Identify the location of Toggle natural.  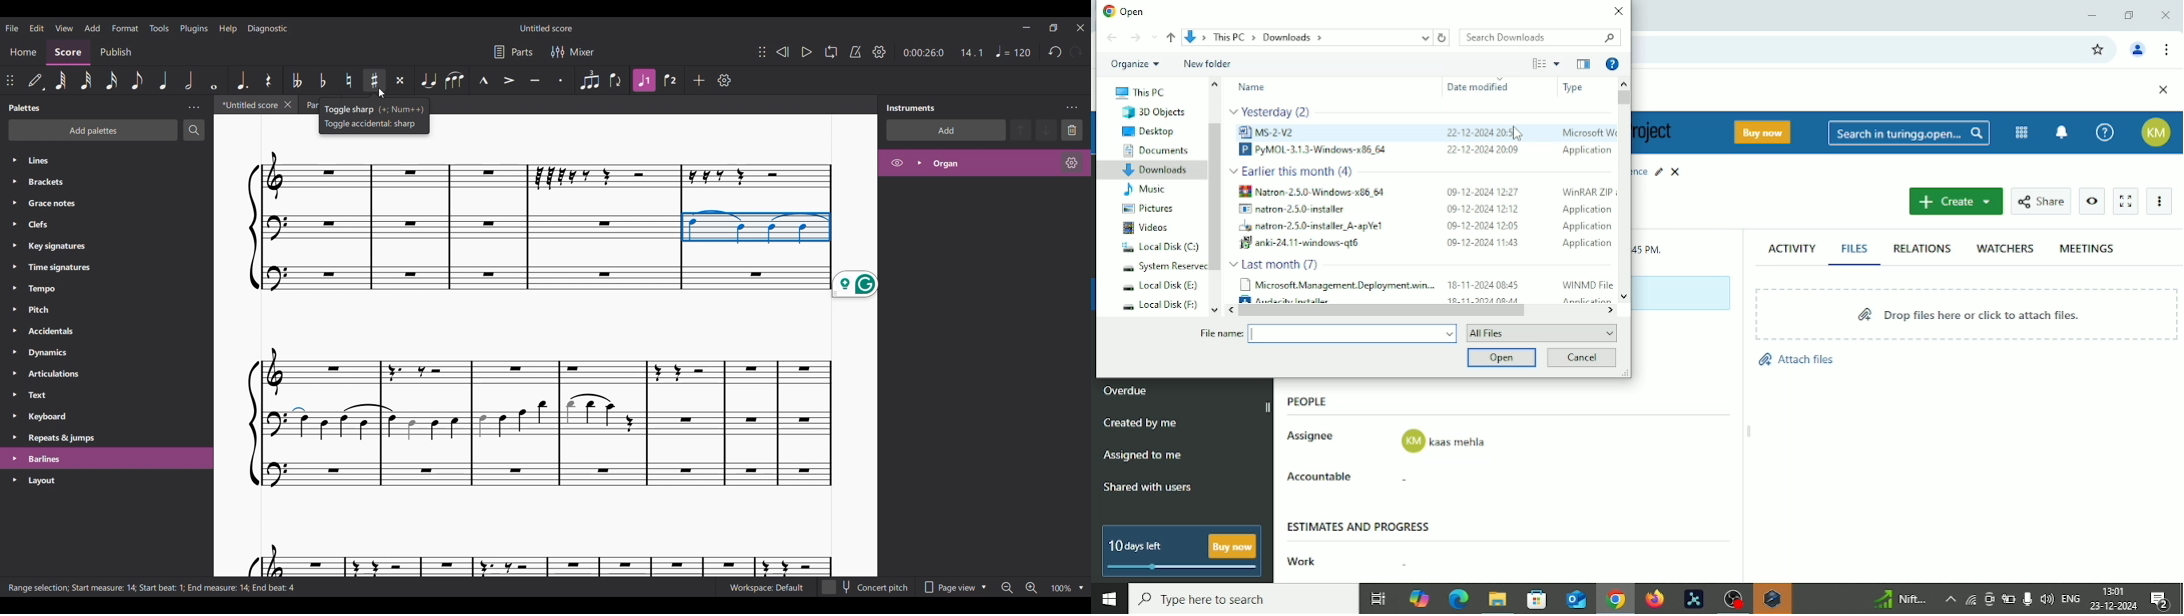
(349, 80).